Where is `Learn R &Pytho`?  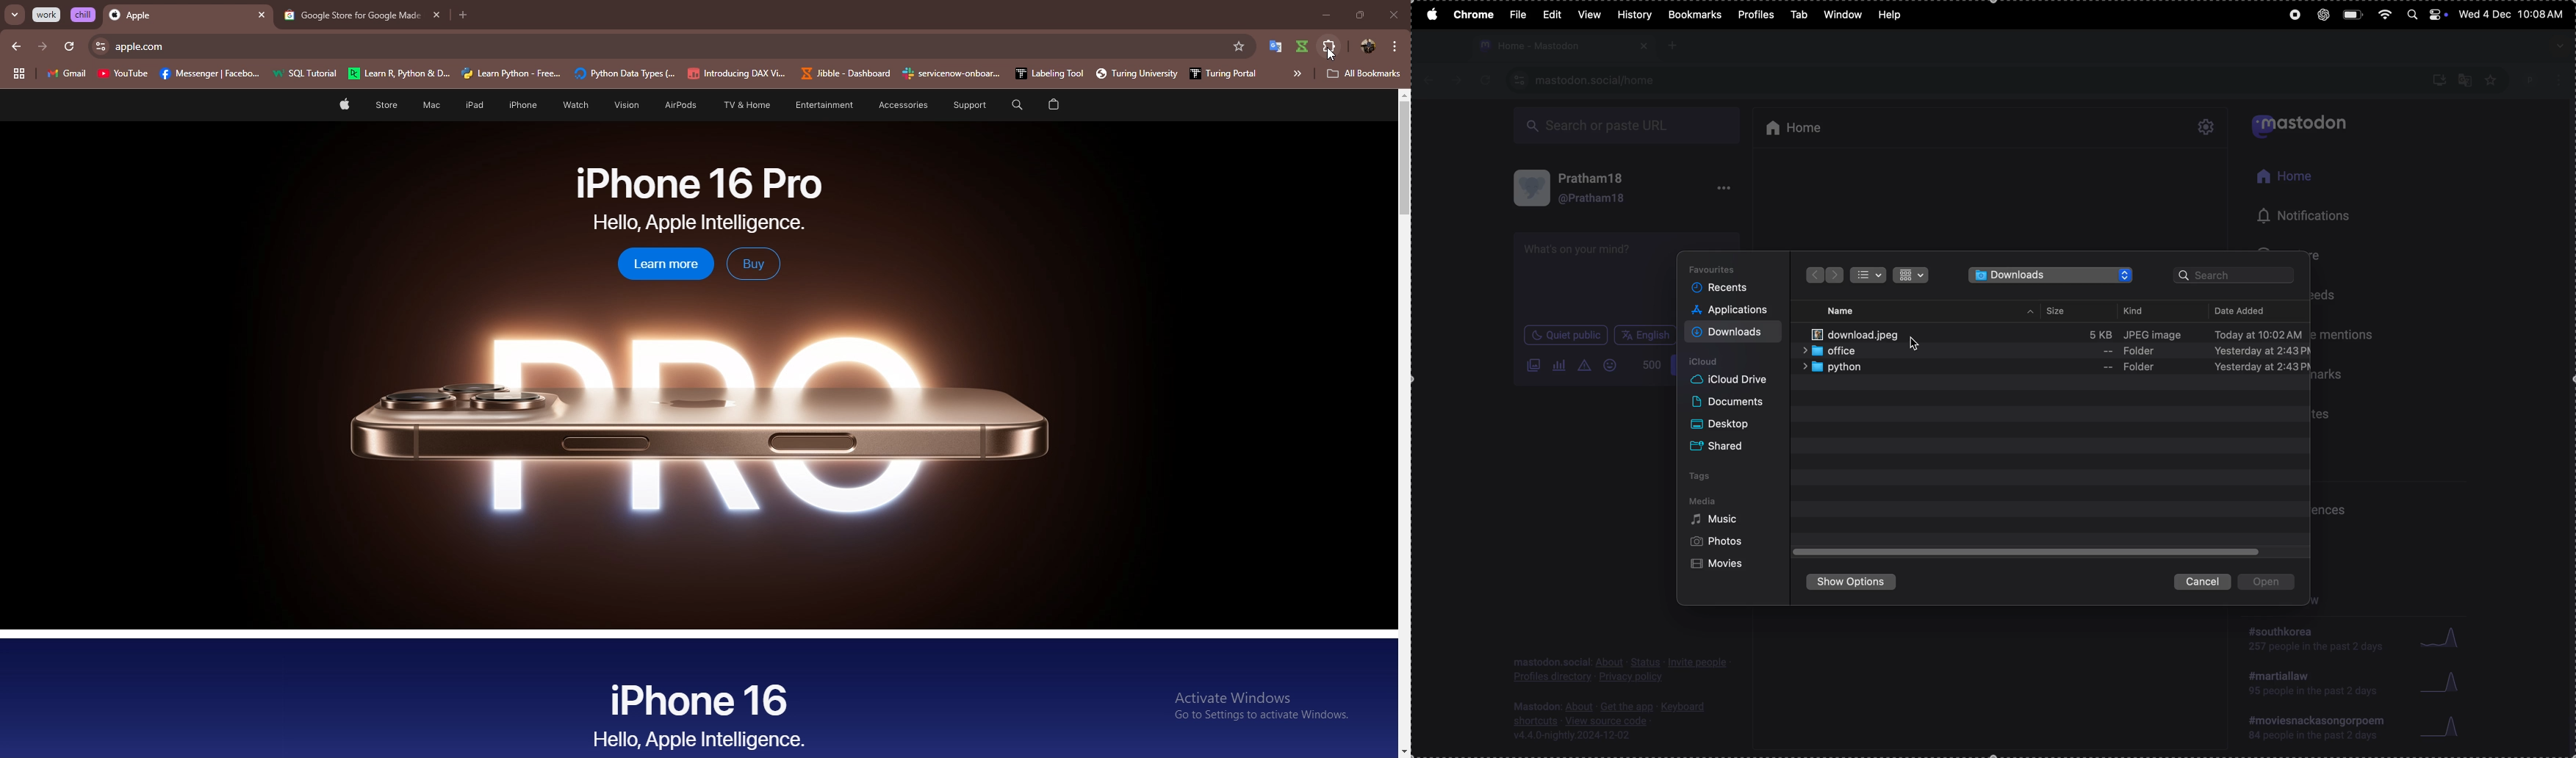
Learn R &Pytho is located at coordinates (400, 74).